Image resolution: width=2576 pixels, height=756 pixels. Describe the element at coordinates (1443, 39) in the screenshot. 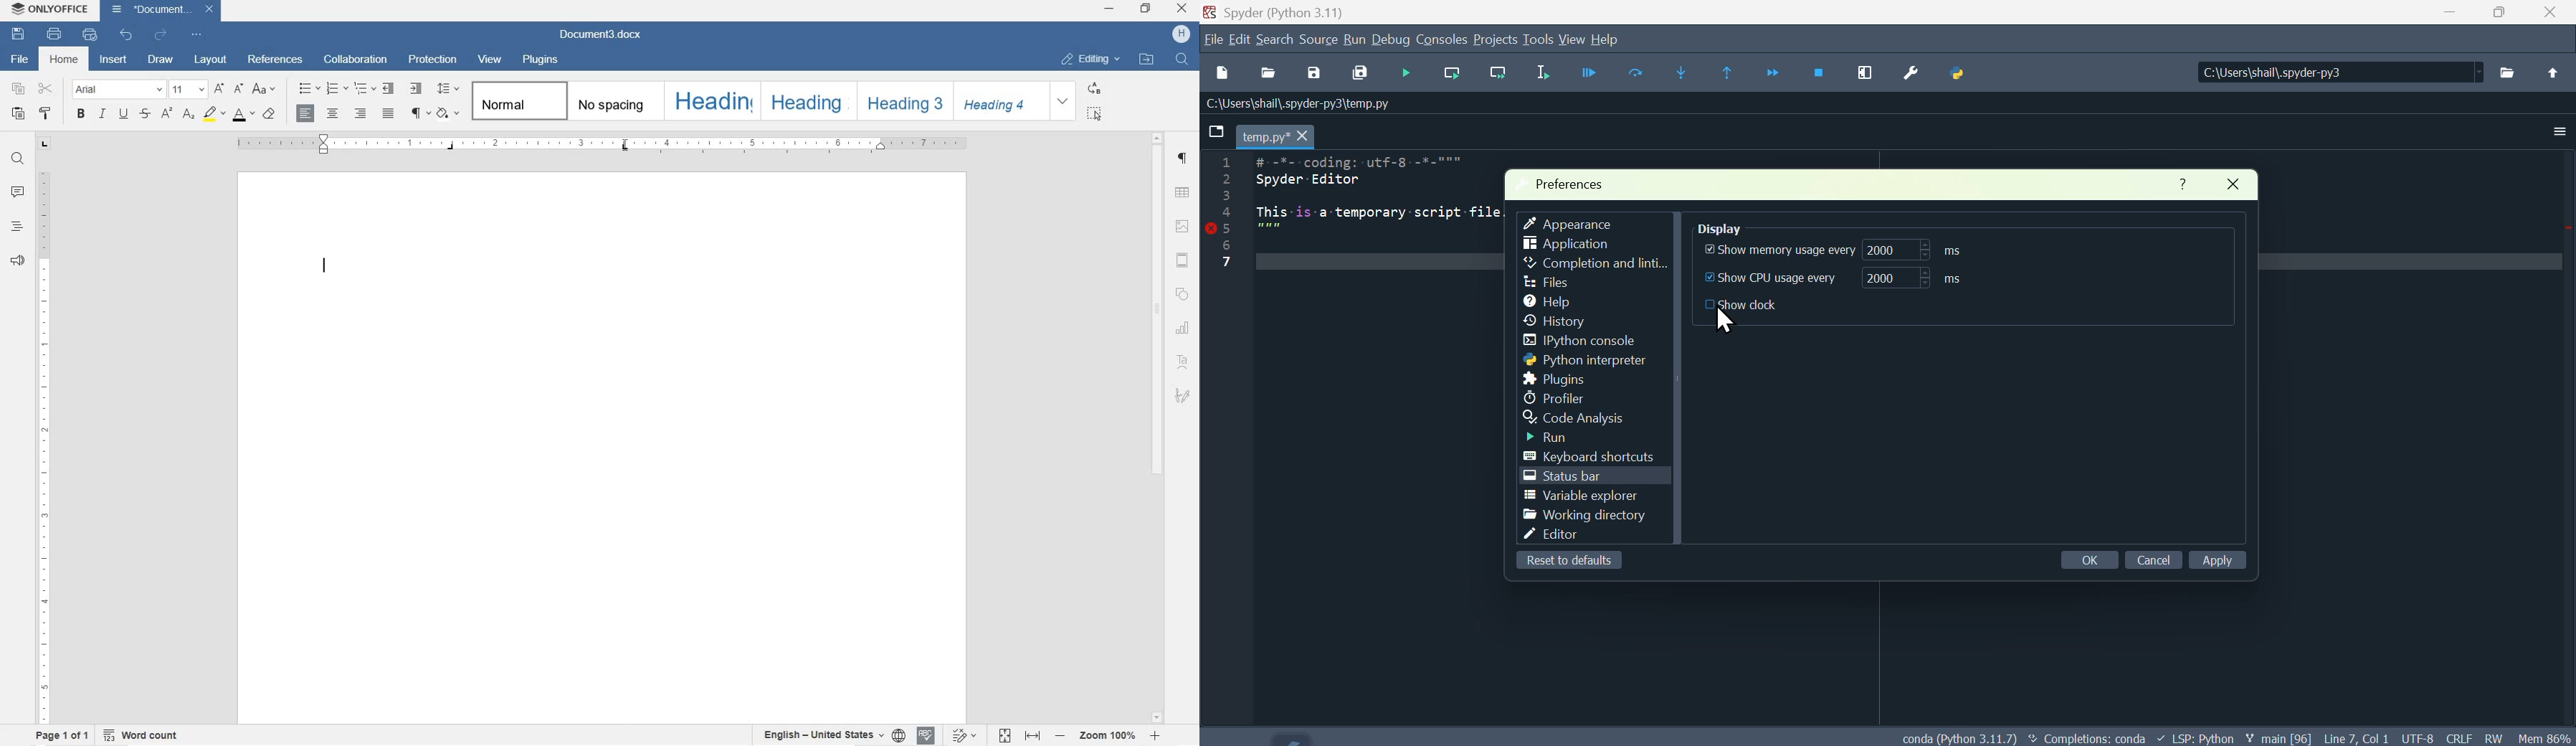

I see `Console` at that location.